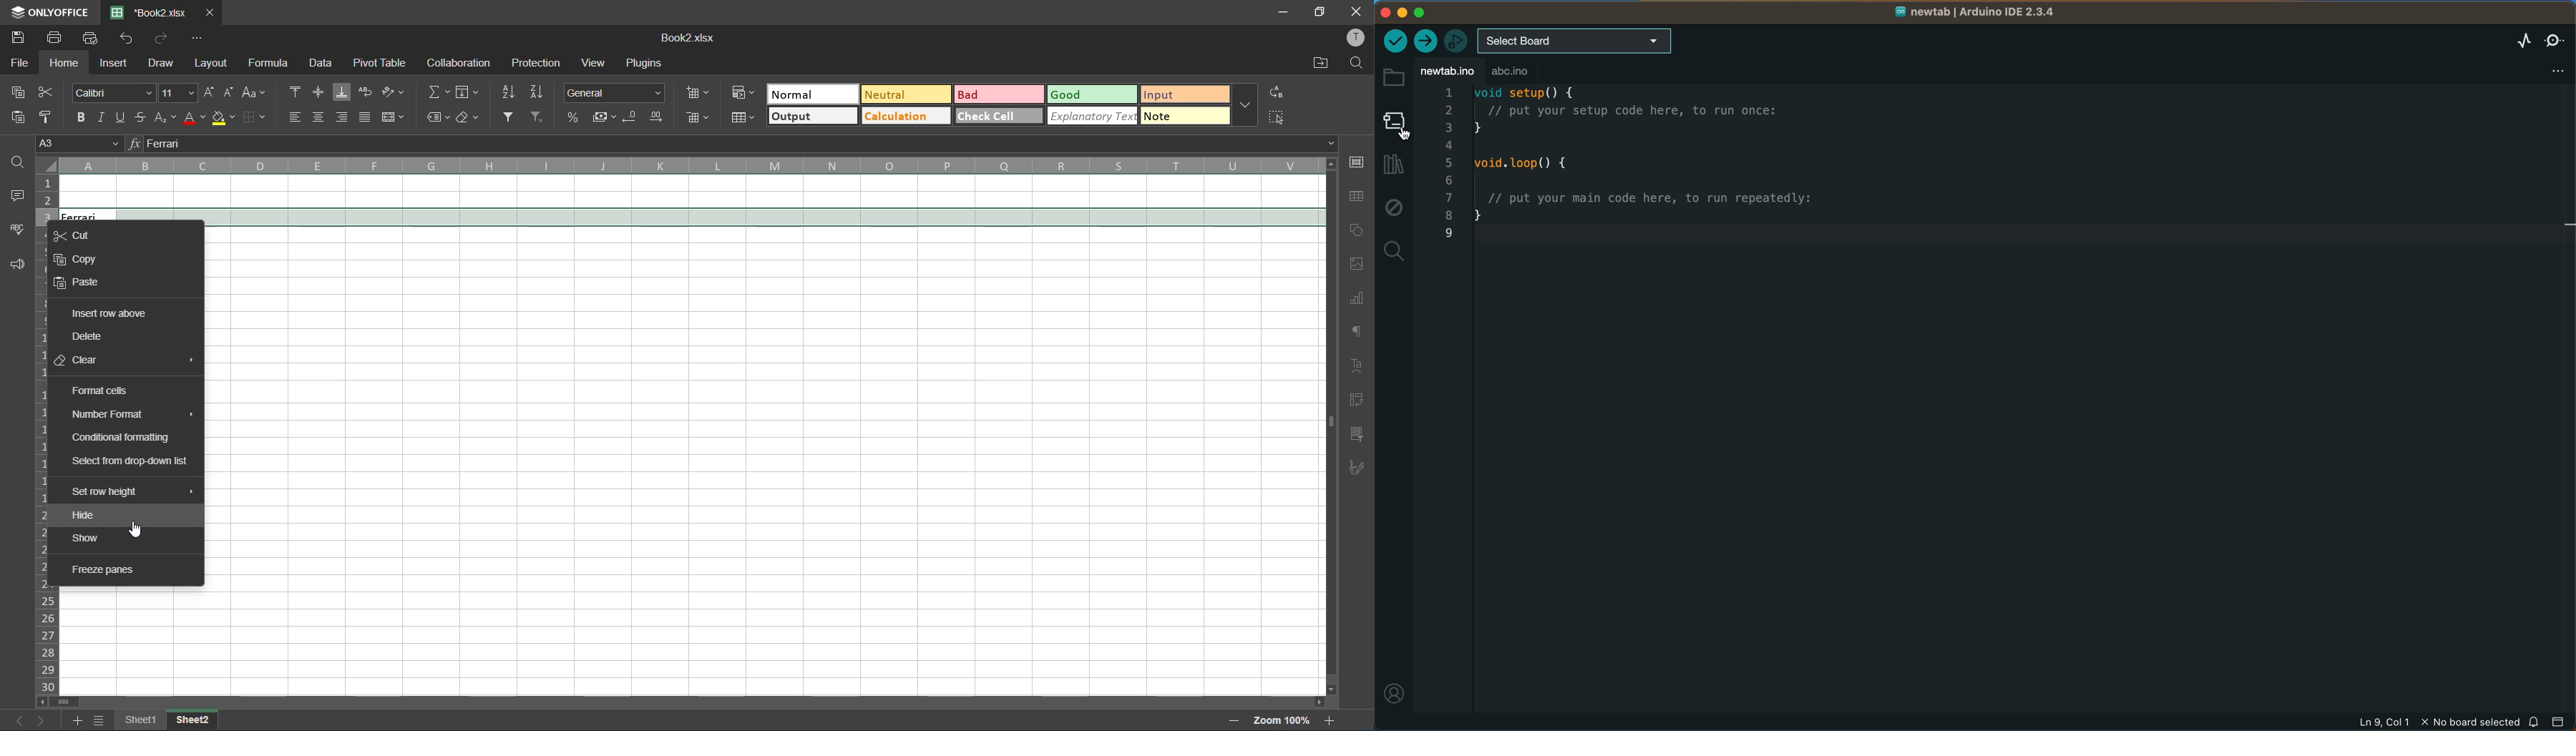 Image resolution: width=2576 pixels, height=756 pixels. I want to click on profile, so click(1357, 39).